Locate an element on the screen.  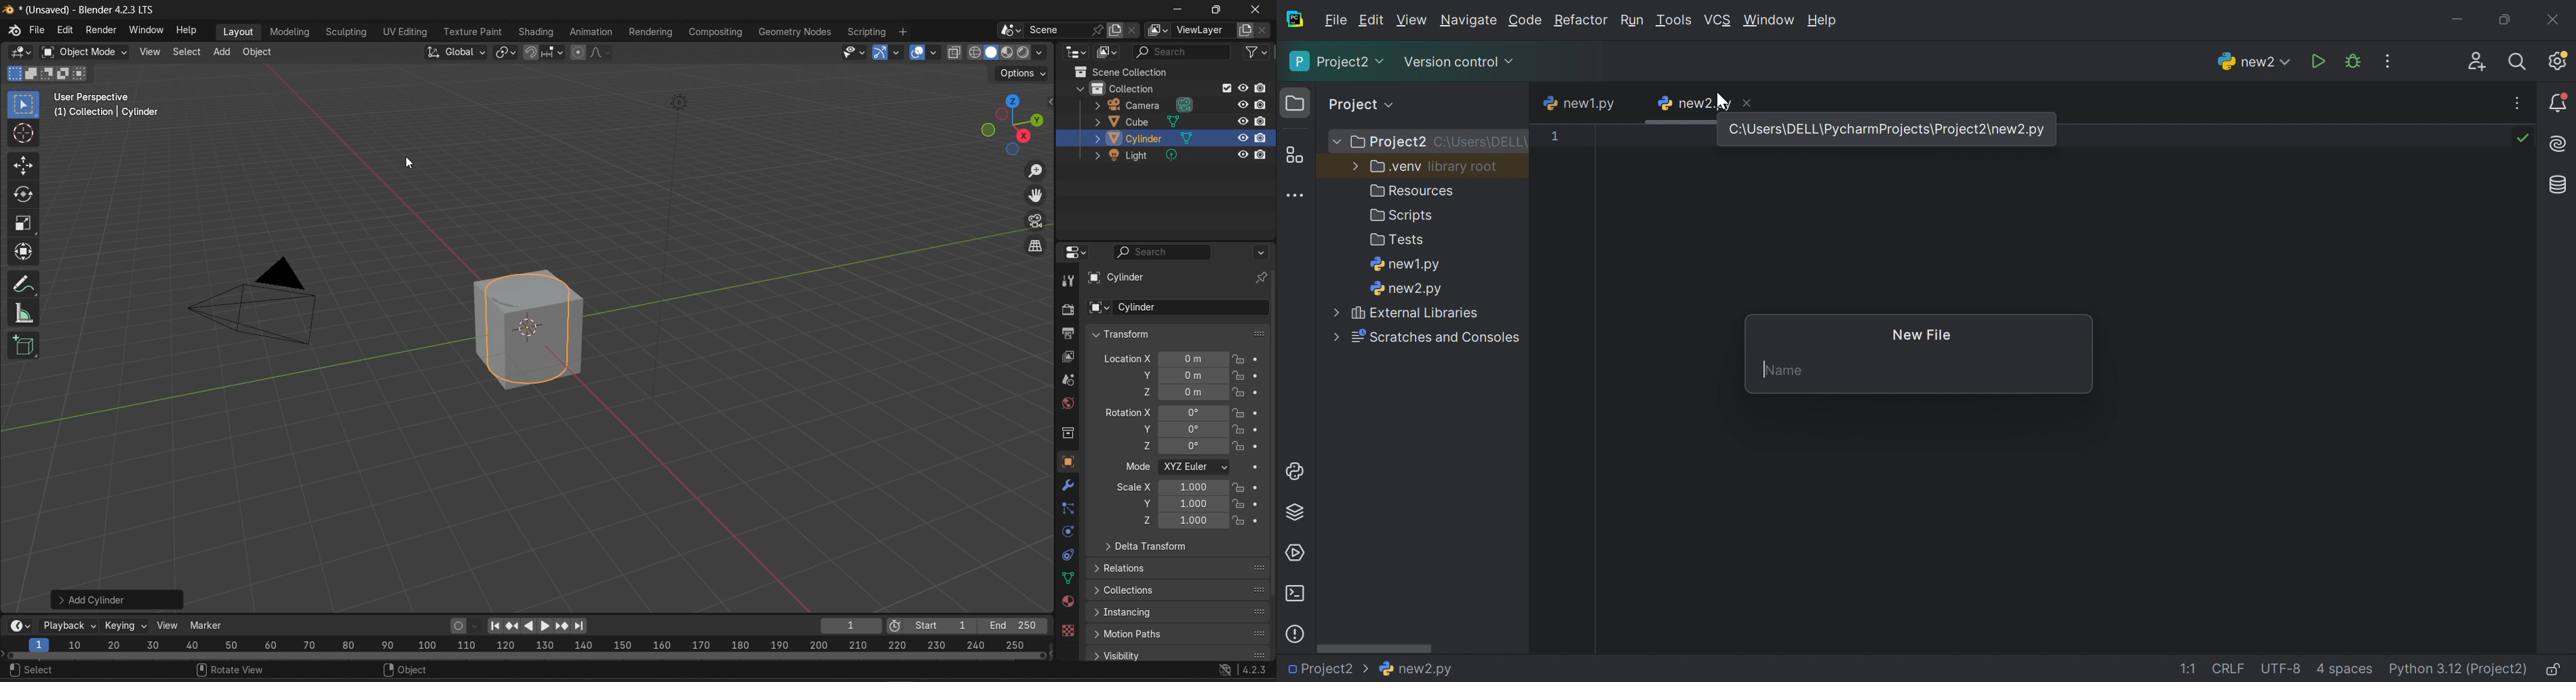
close is located at coordinates (1258, 10).